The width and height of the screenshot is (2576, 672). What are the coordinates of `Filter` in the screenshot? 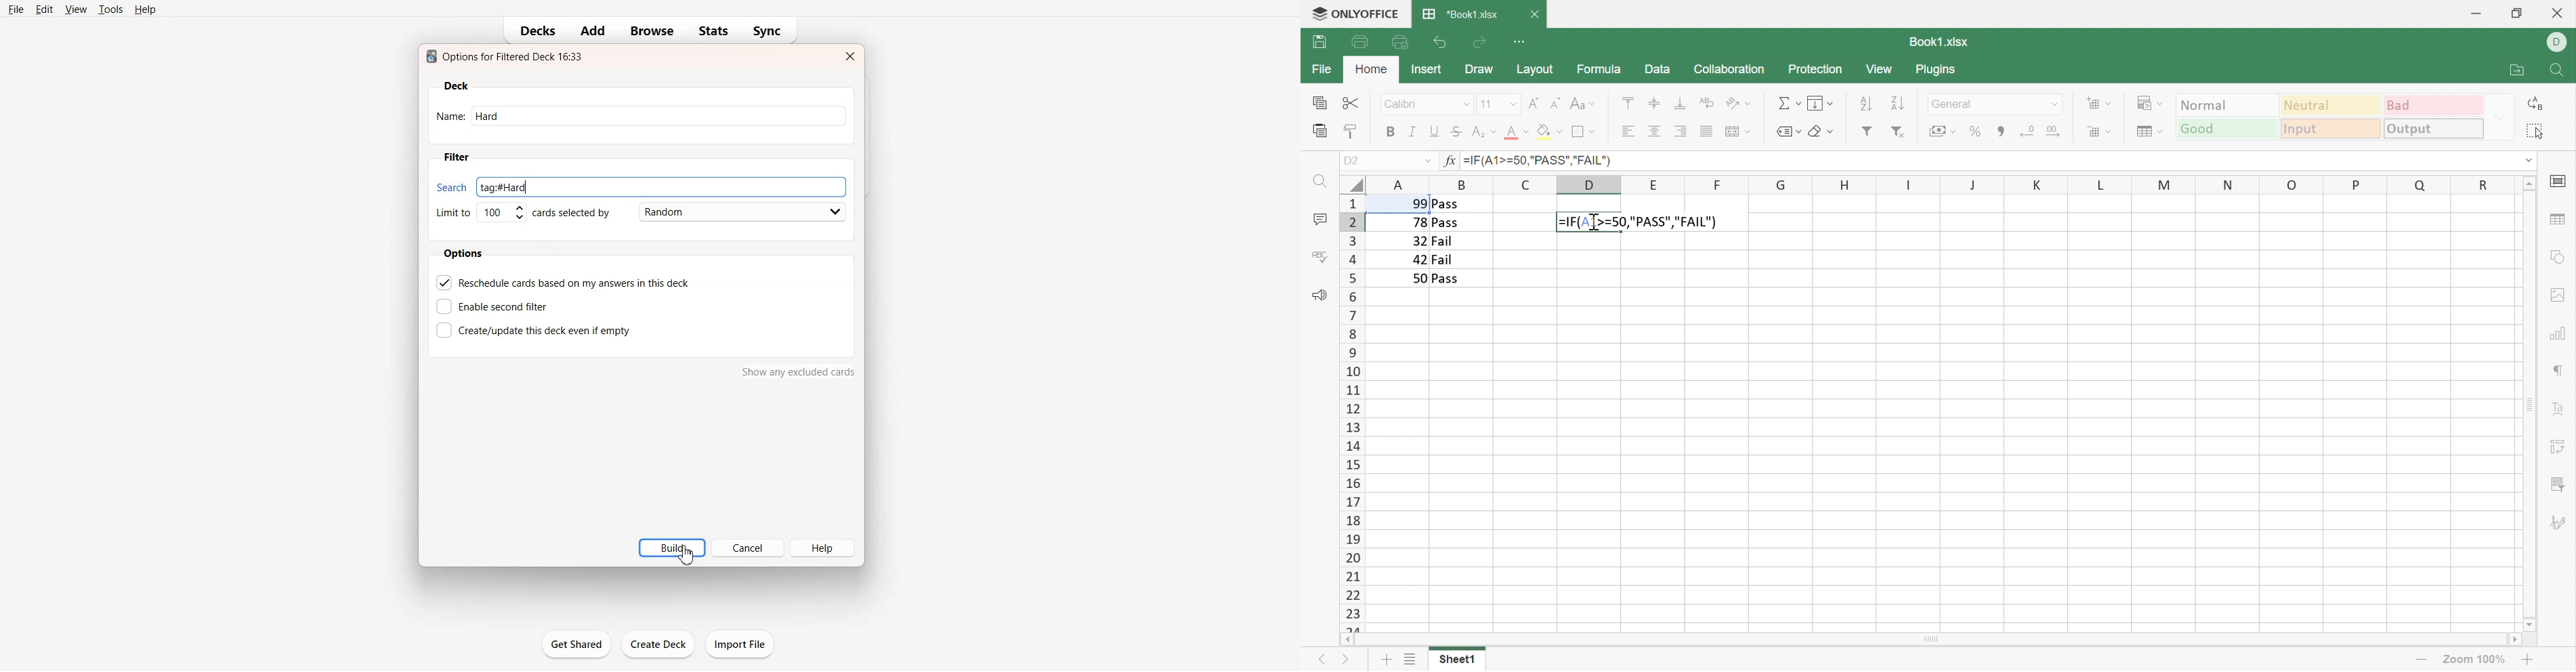 It's located at (456, 157).